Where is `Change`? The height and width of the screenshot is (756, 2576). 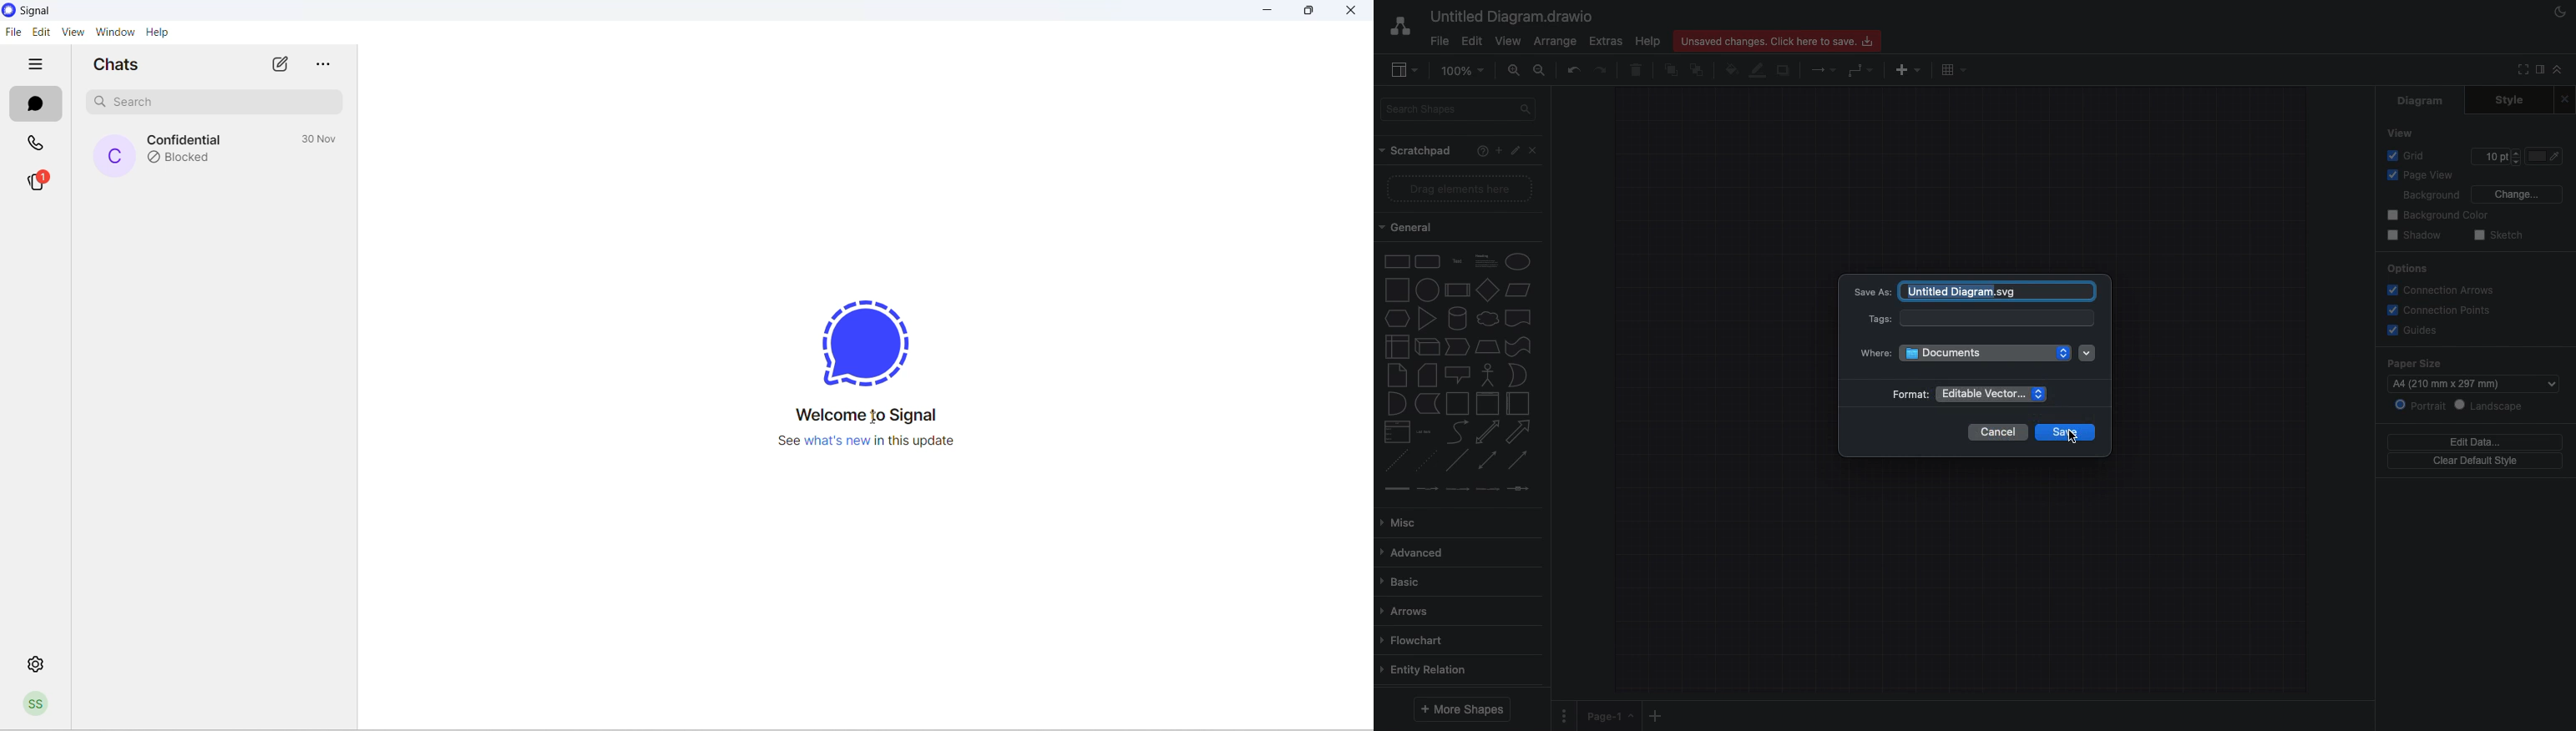
Change is located at coordinates (2517, 193).